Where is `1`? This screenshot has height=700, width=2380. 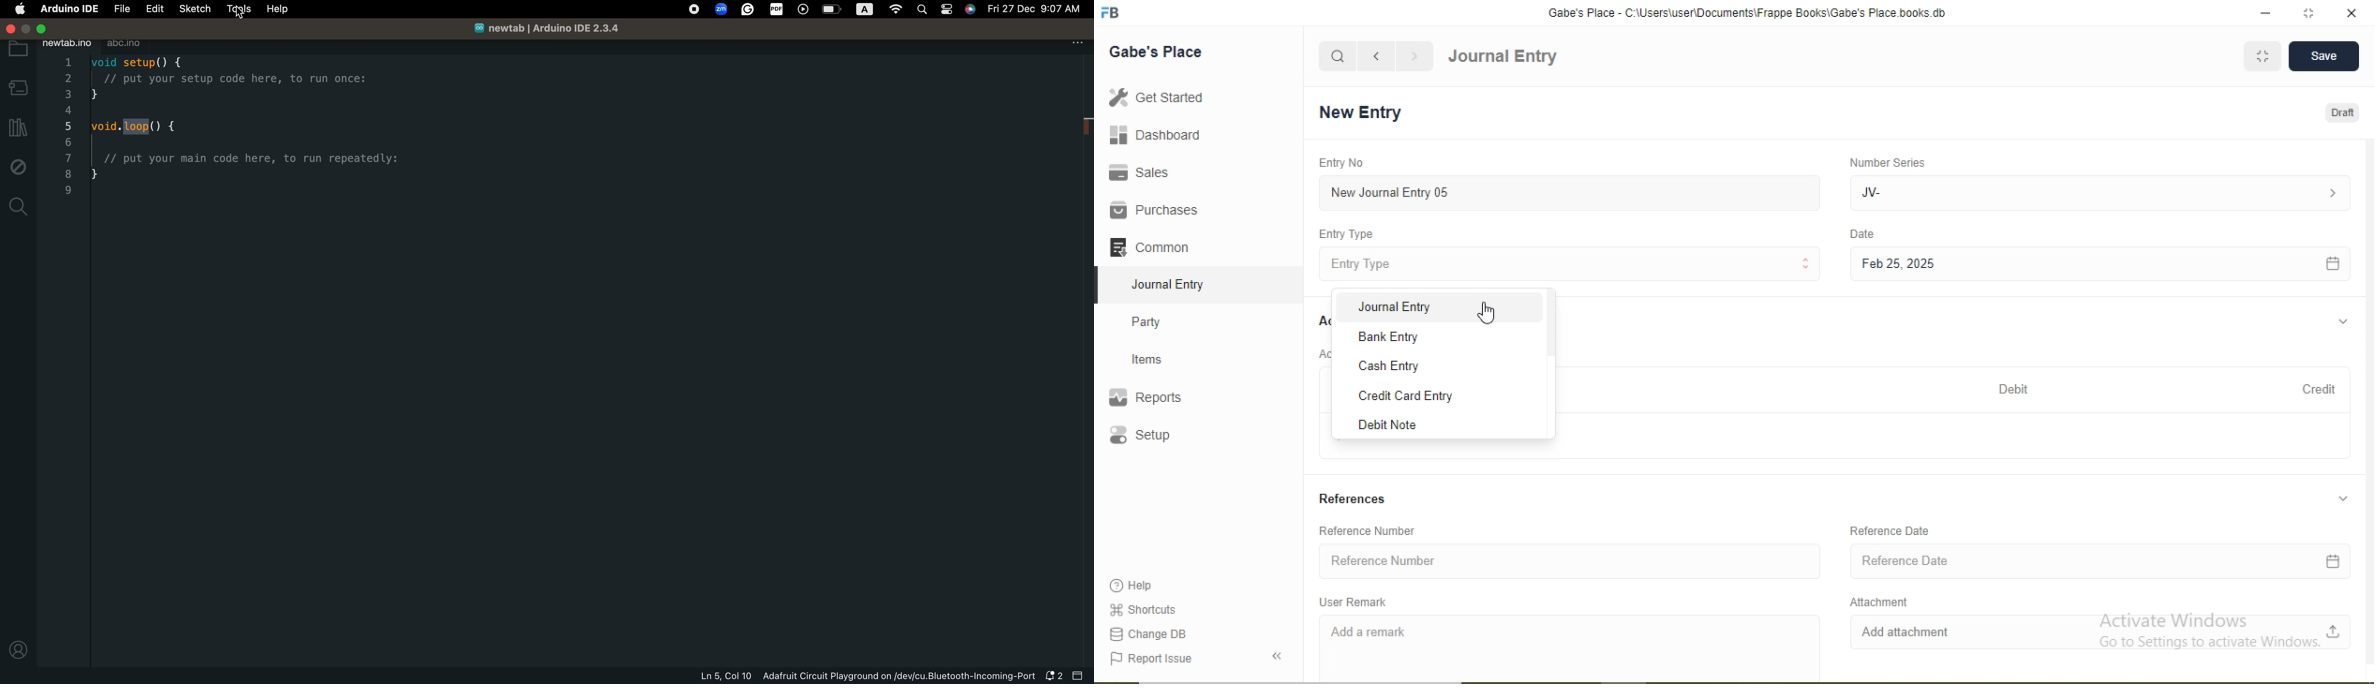
1 is located at coordinates (66, 63).